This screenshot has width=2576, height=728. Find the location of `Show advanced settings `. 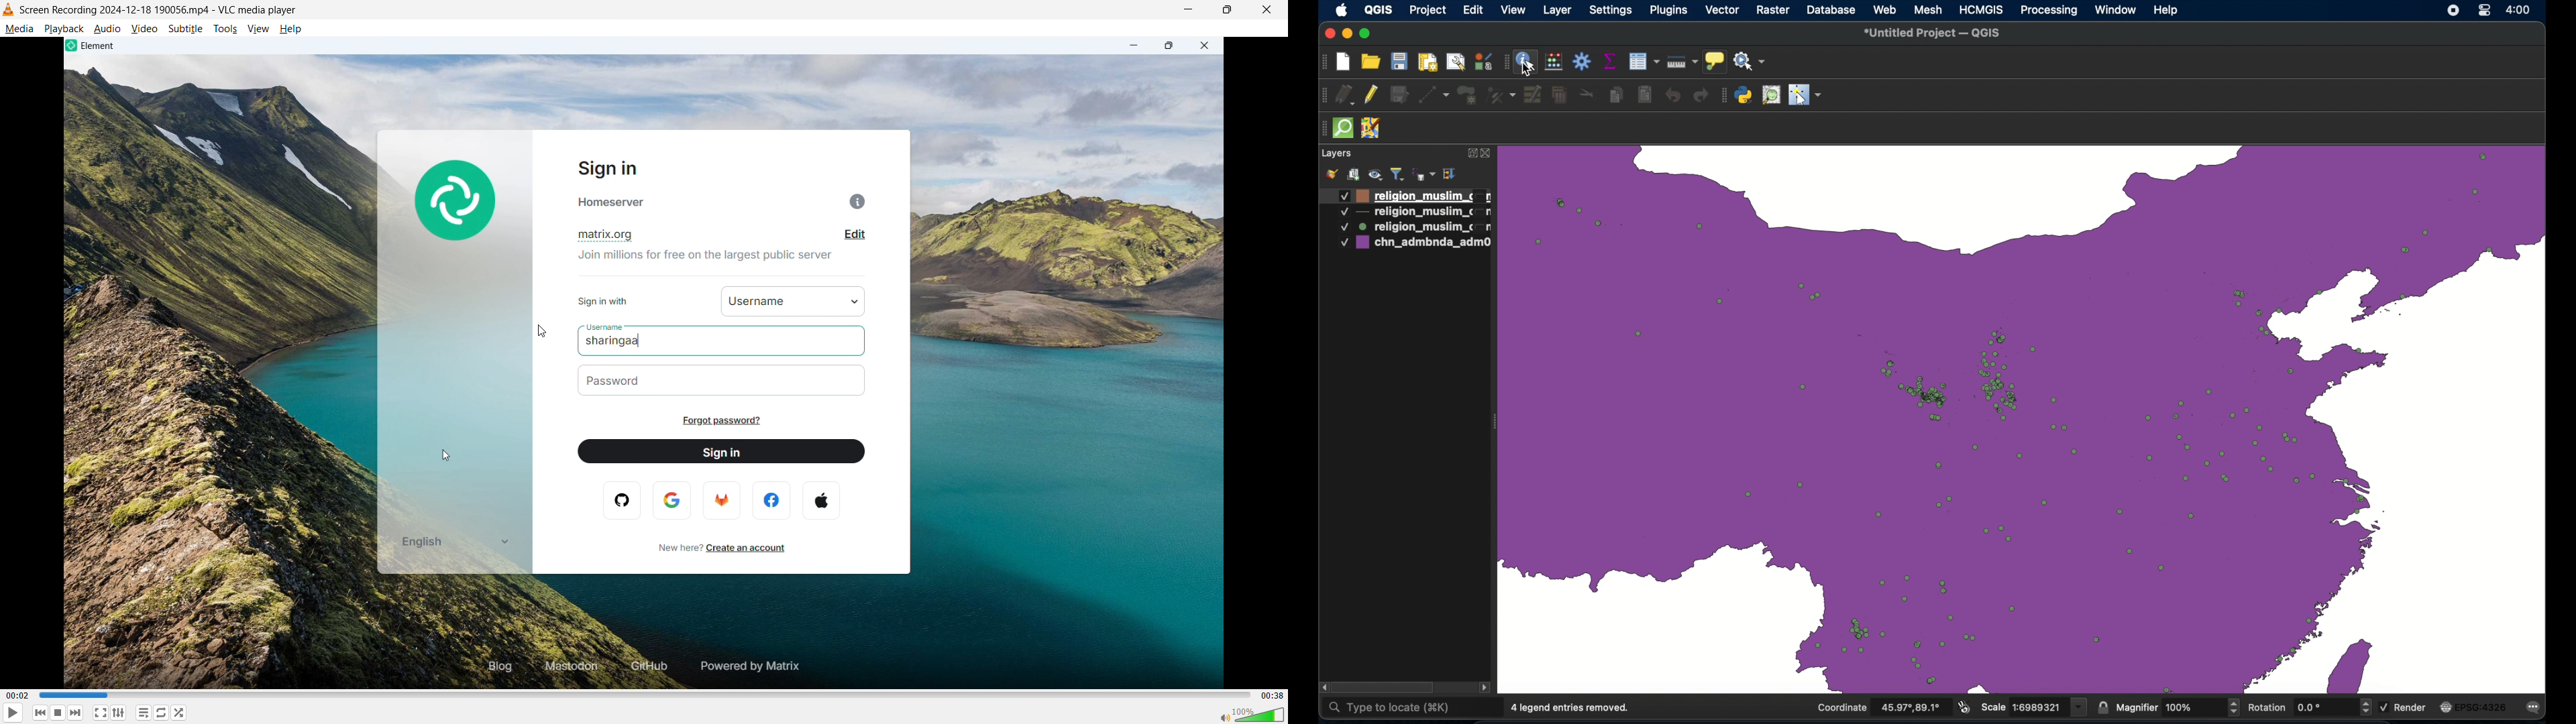

Show advanced settings  is located at coordinates (126, 713).